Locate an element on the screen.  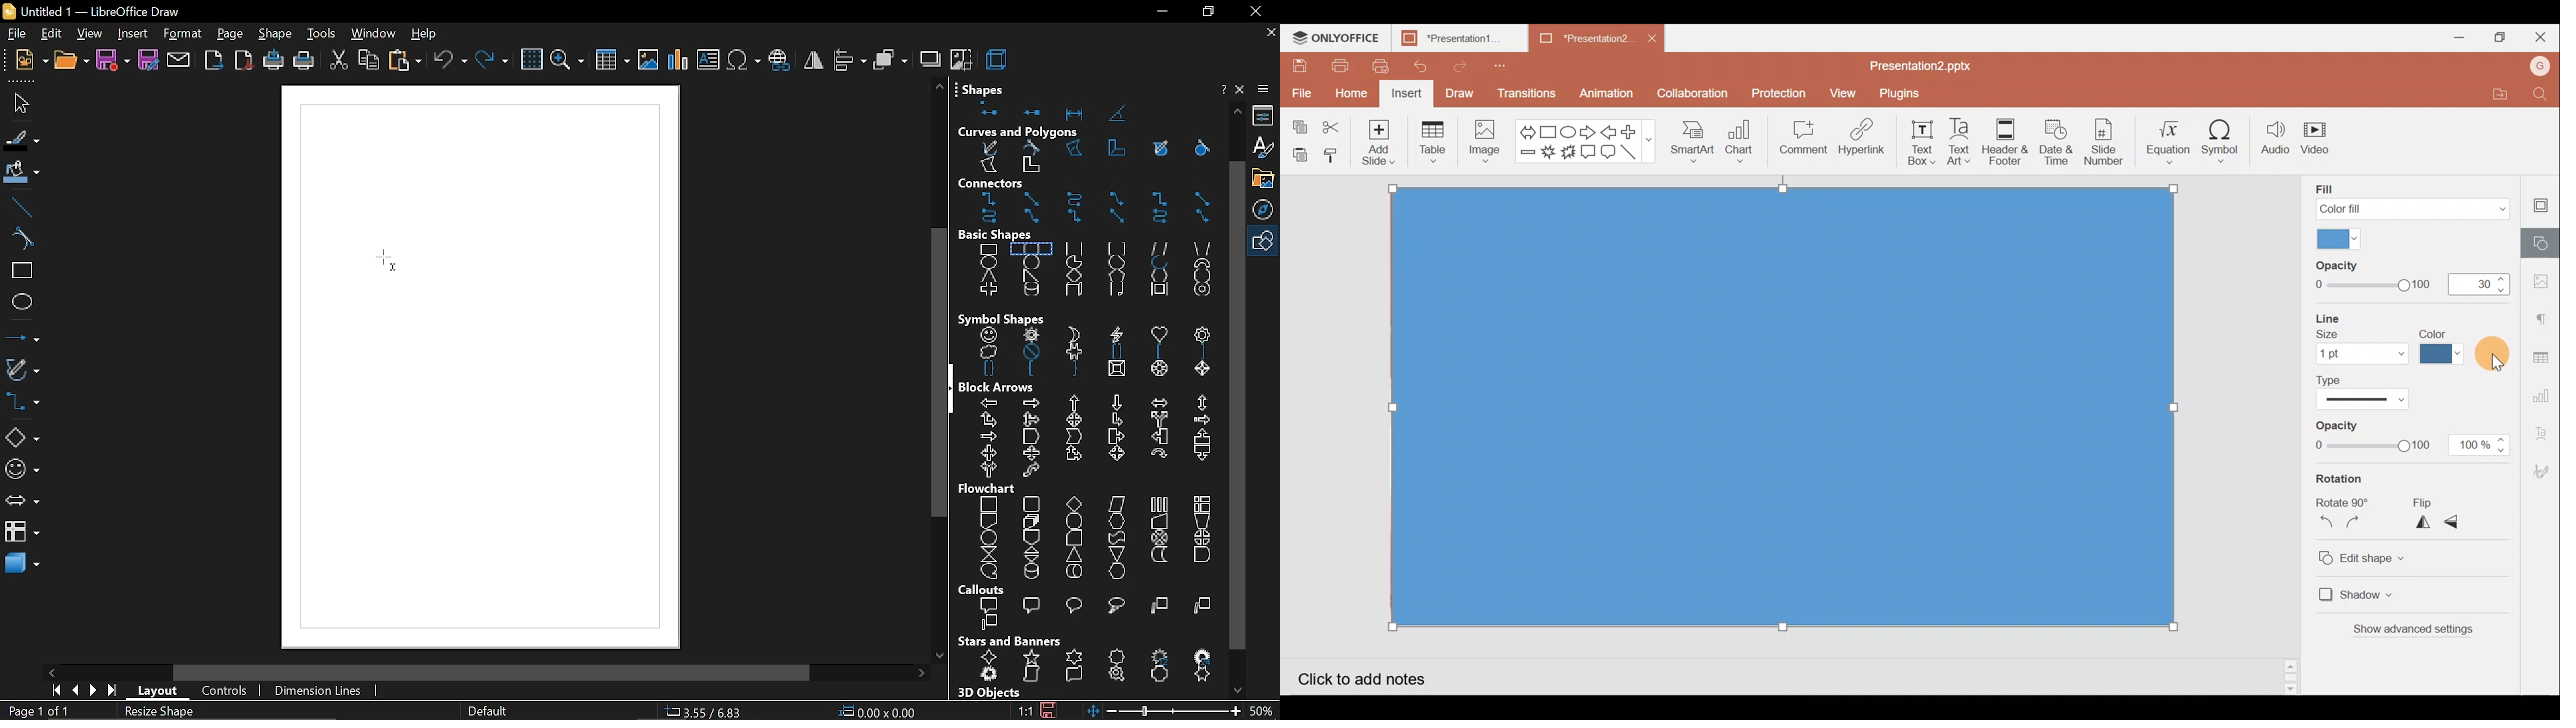
align is located at coordinates (851, 59).